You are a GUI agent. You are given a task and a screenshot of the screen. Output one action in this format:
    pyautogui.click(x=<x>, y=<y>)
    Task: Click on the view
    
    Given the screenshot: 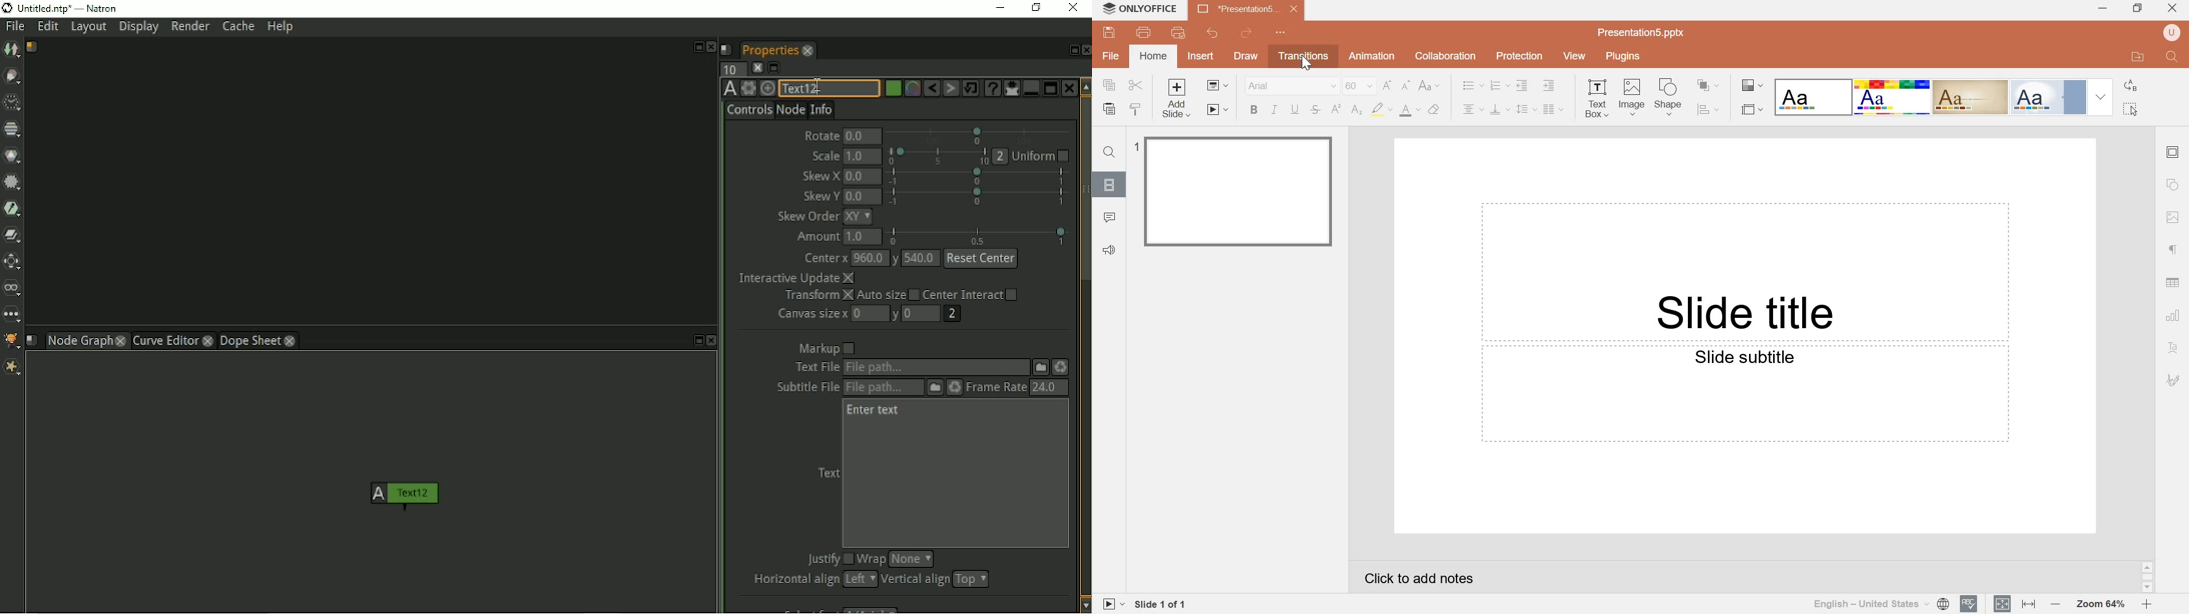 What is the action you would take?
    pyautogui.click(x=1577, y=55)
    